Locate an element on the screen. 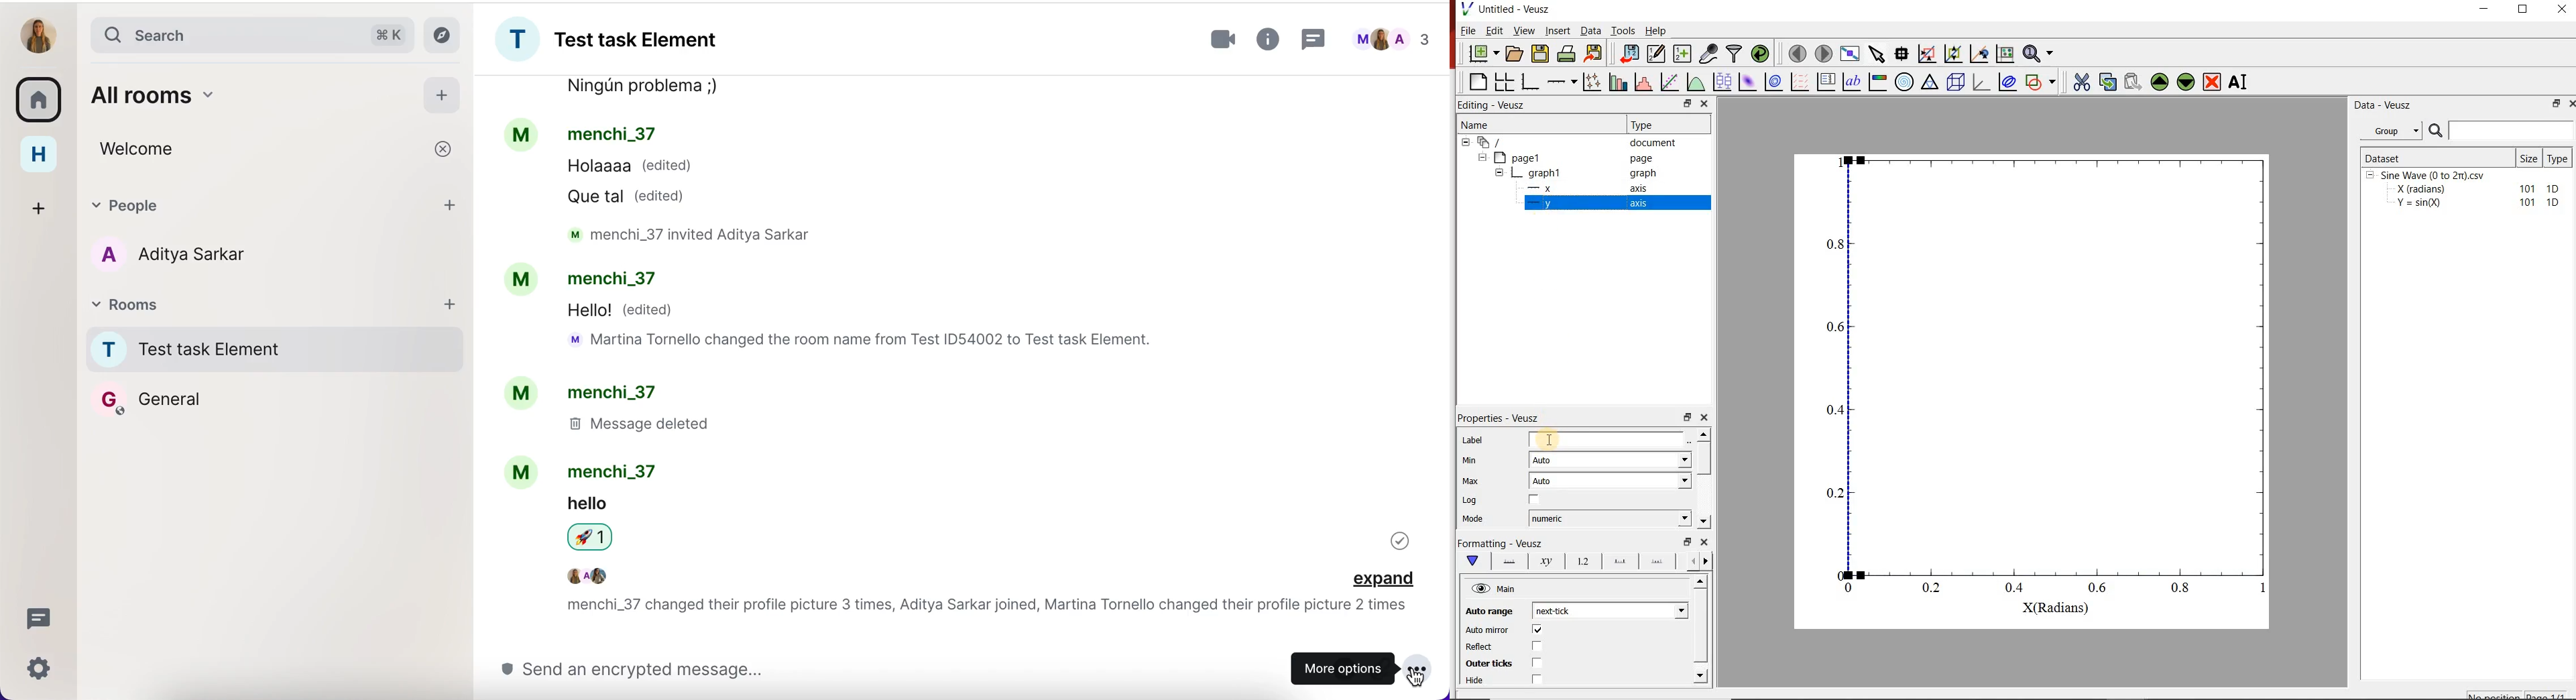  Checkbox is located at coordinates (1535, 500).